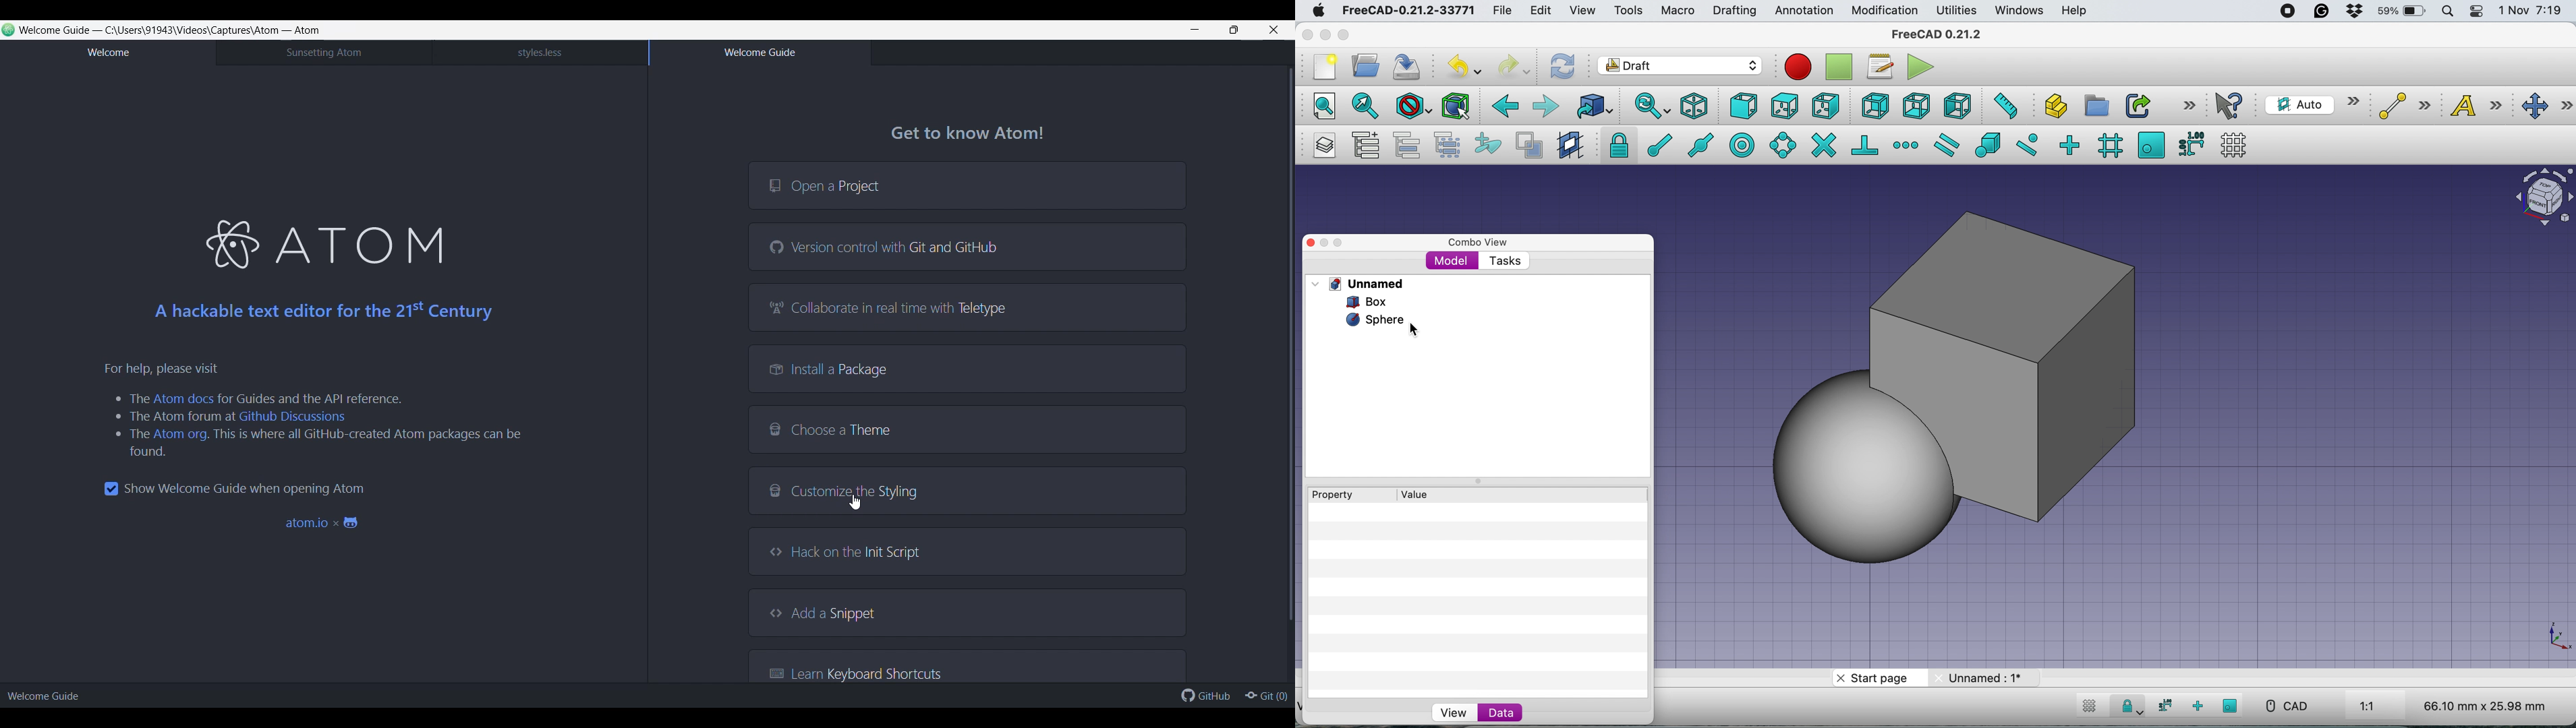 The image size is (2576, 728). I want to click on help, so click(2076, 12).